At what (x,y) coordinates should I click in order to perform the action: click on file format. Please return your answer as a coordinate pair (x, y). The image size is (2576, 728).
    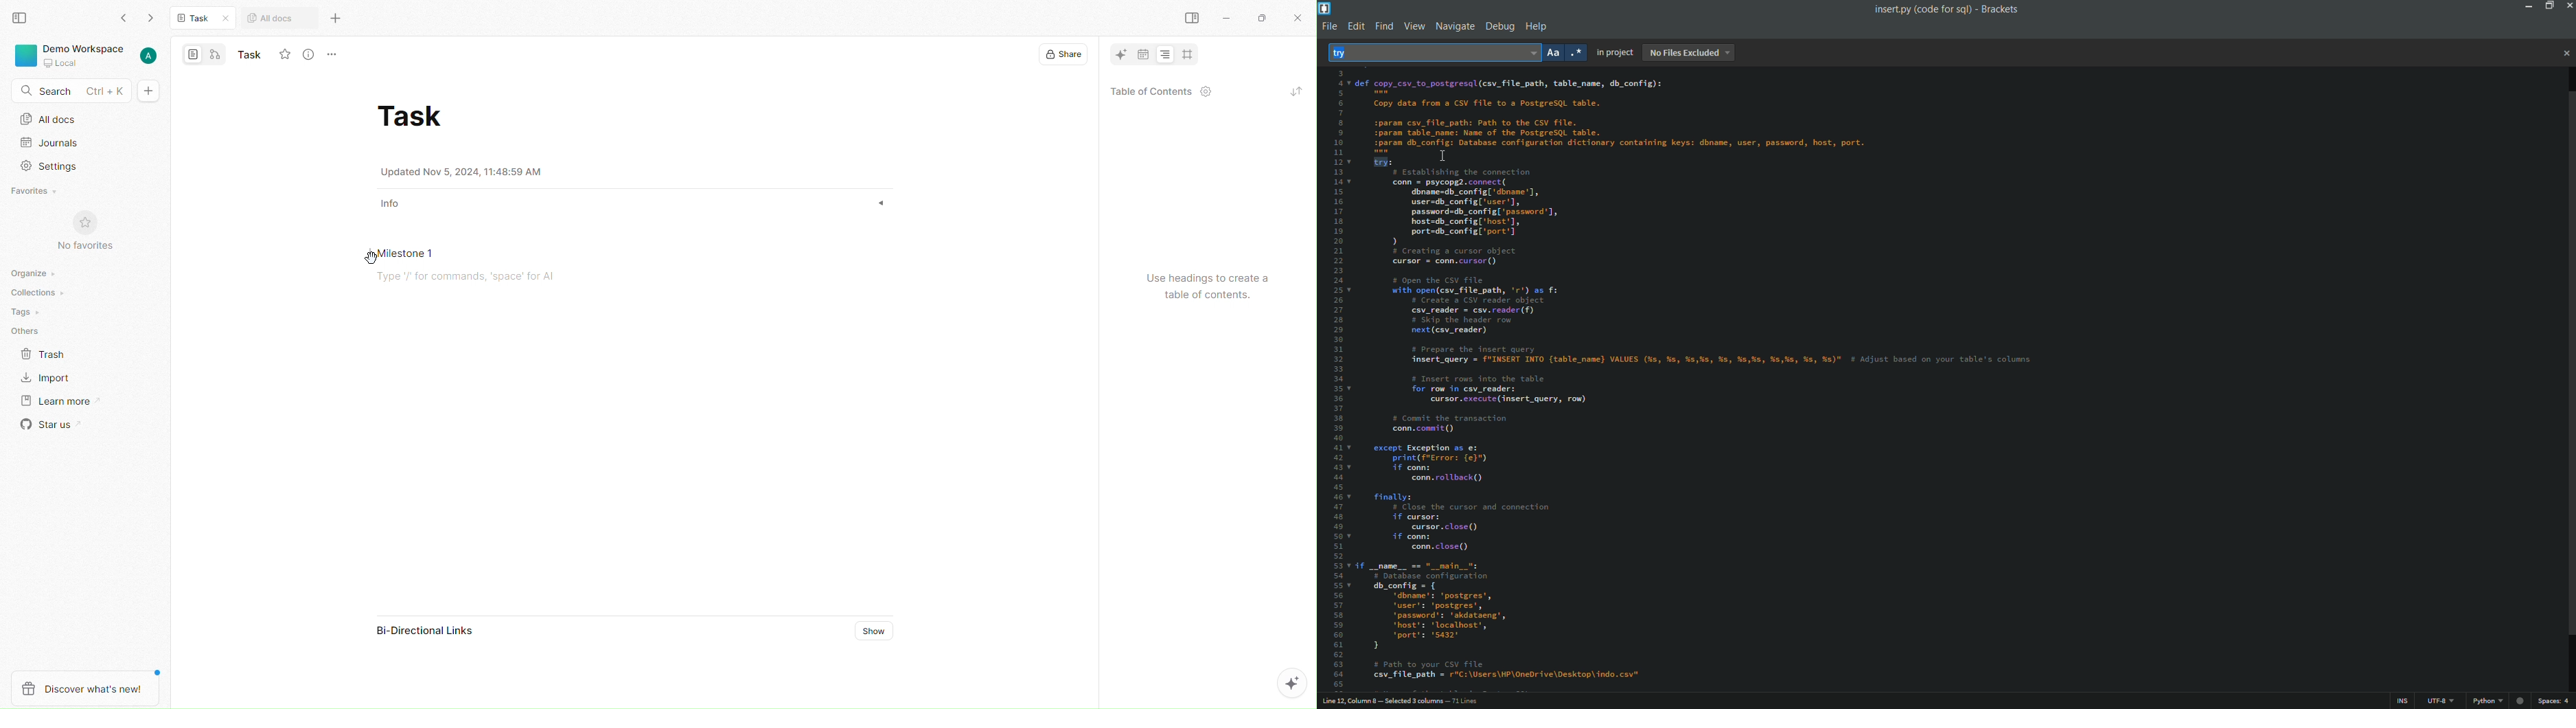
    Looking at the image, I should click on (2491, 702).